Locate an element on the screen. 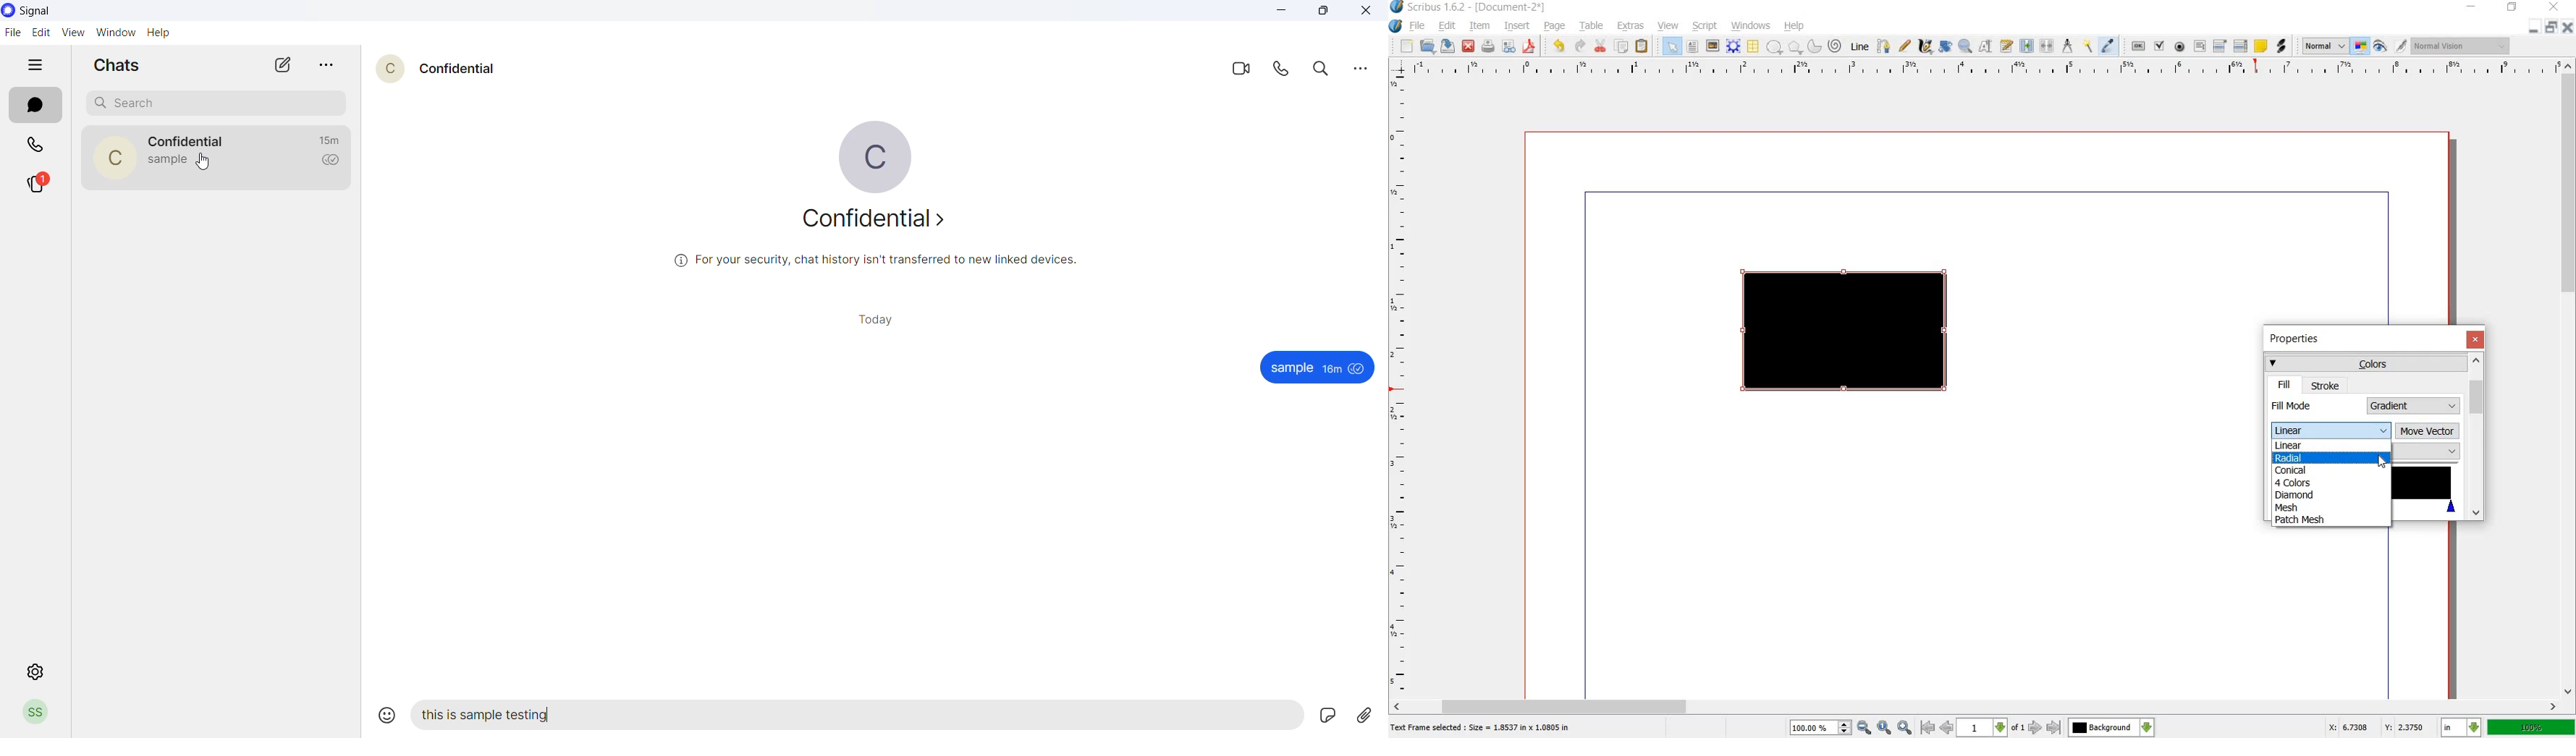  line is located at coordinates (1861, 47).